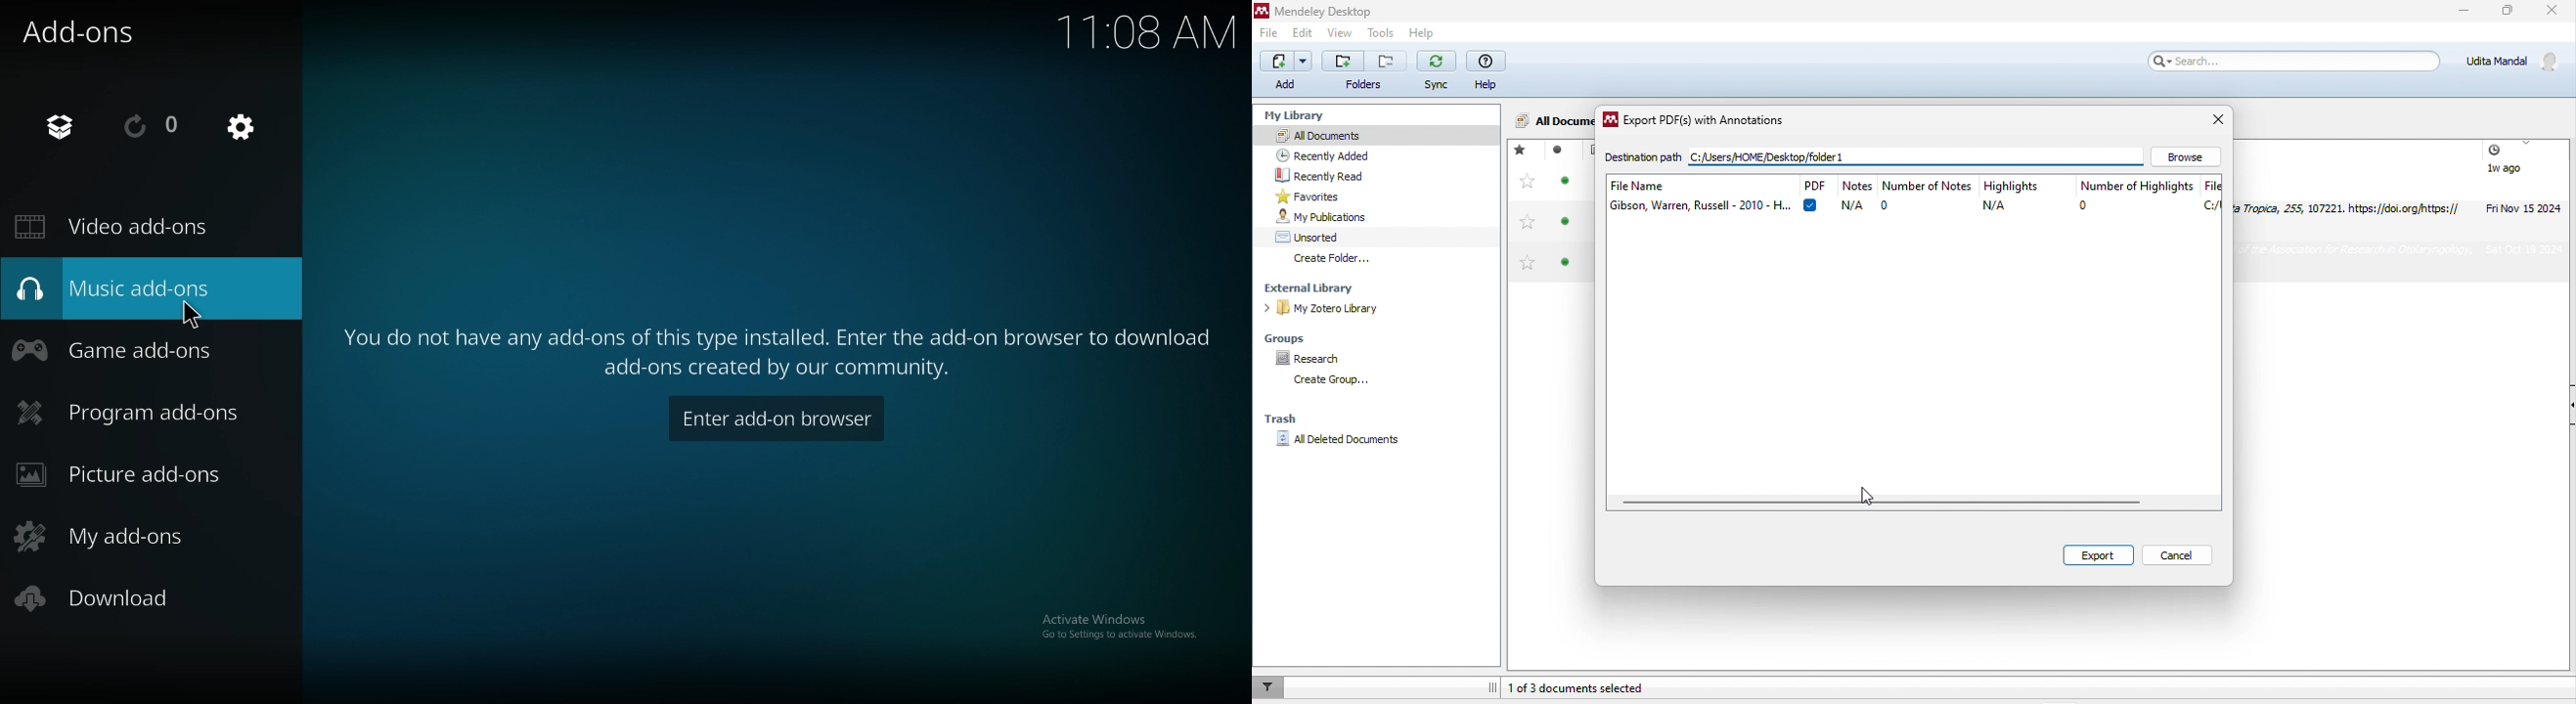 This screenshot has height=728, width=2576. What do you see at coordinates (122, 227) in the screenshot?
I see `video add ons` at bounding box center [122, 227].